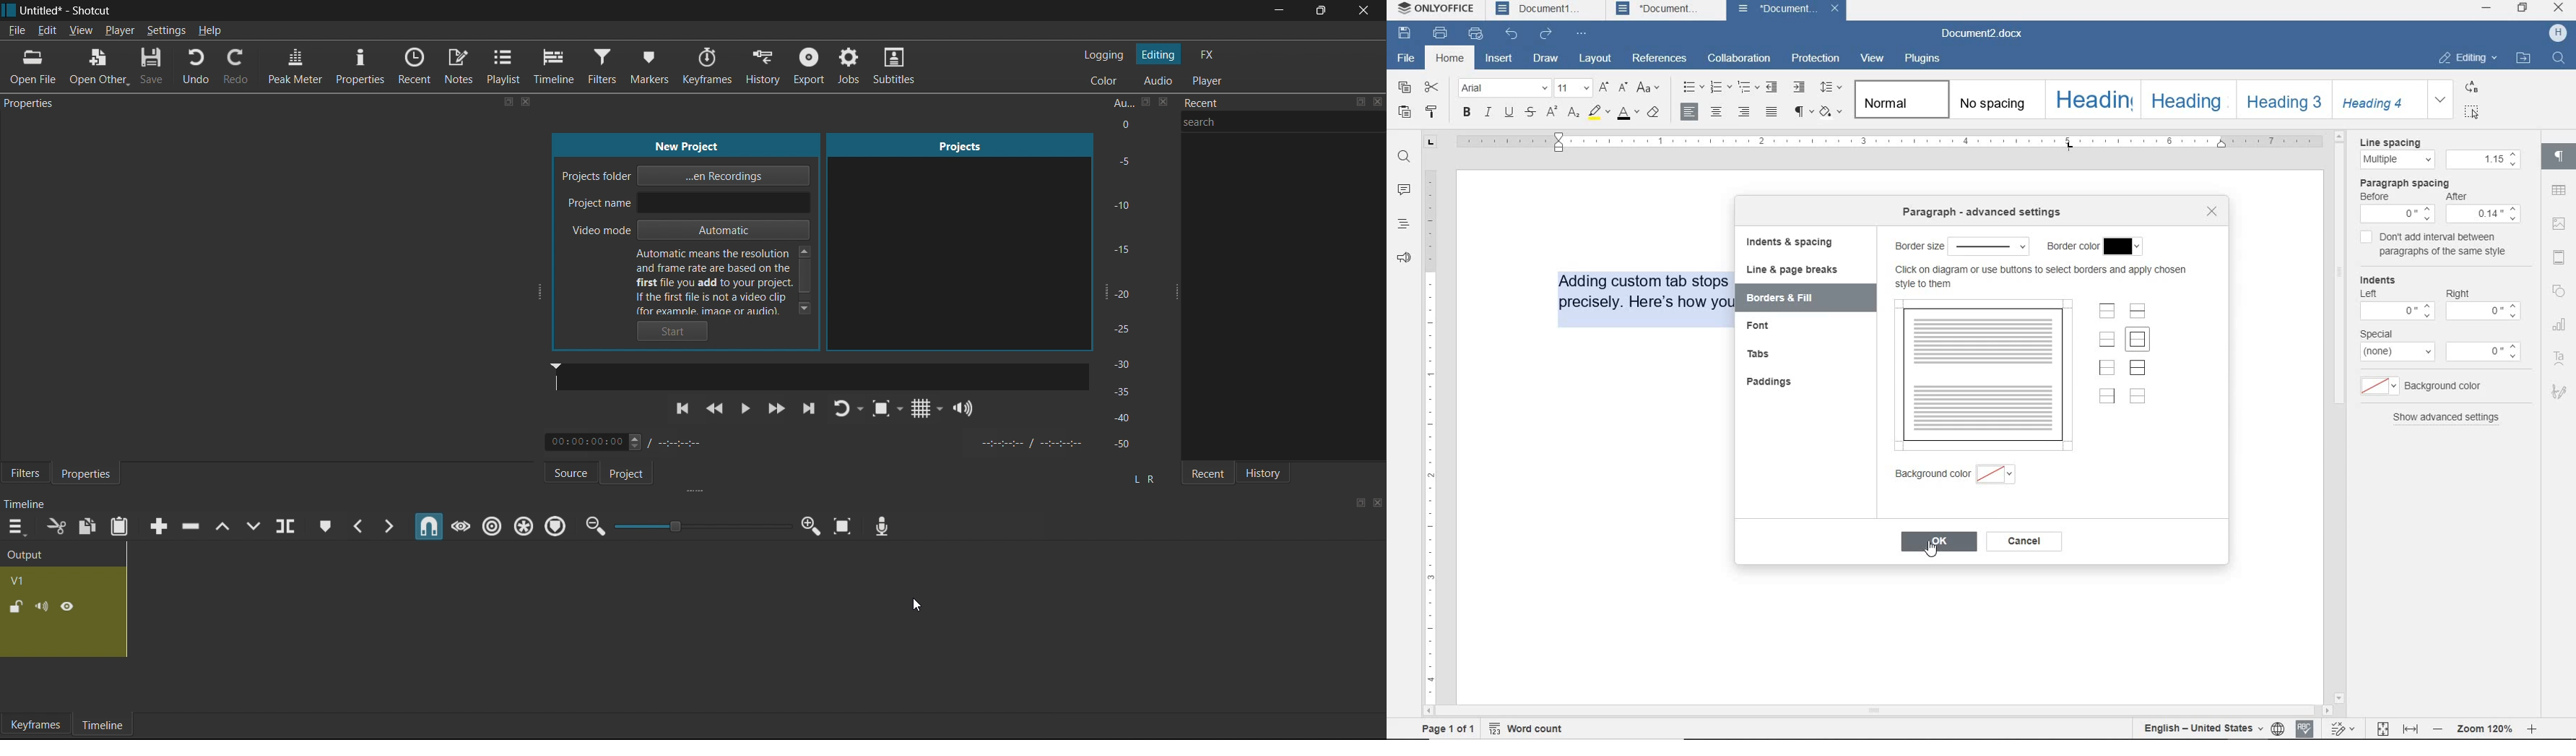 The image size is (2576, 756). What do you see at coordinates (417, 66) in the screenshot?
I see `Recent` at bounding box center [417, 66].